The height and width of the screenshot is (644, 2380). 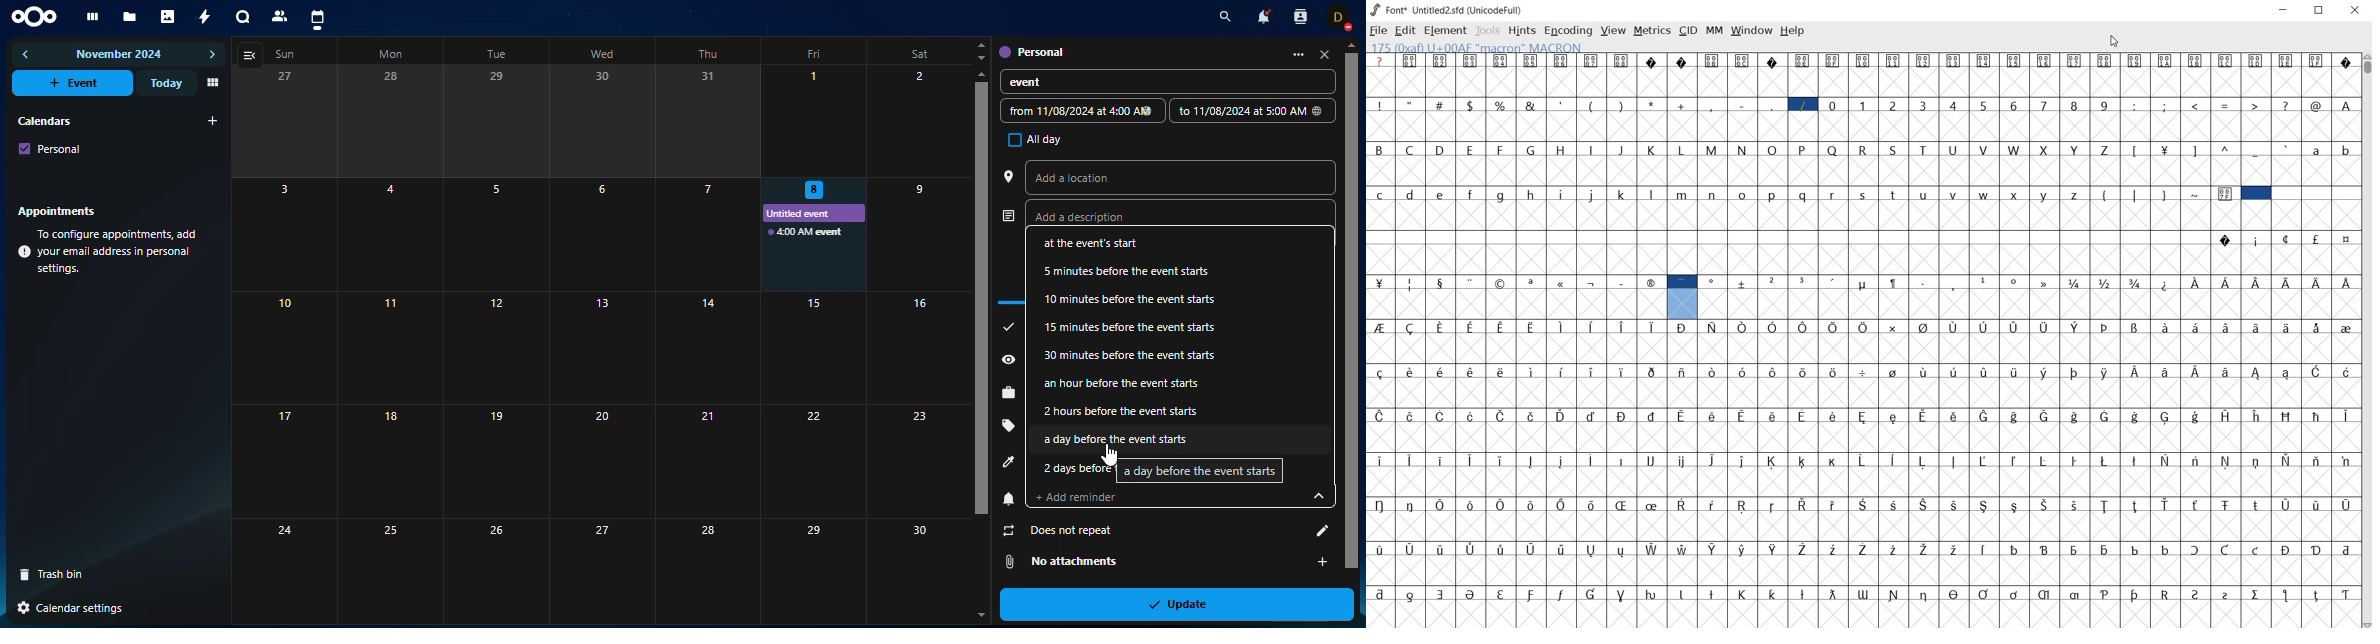 I want to click on 23, so click(x=918, y=460).